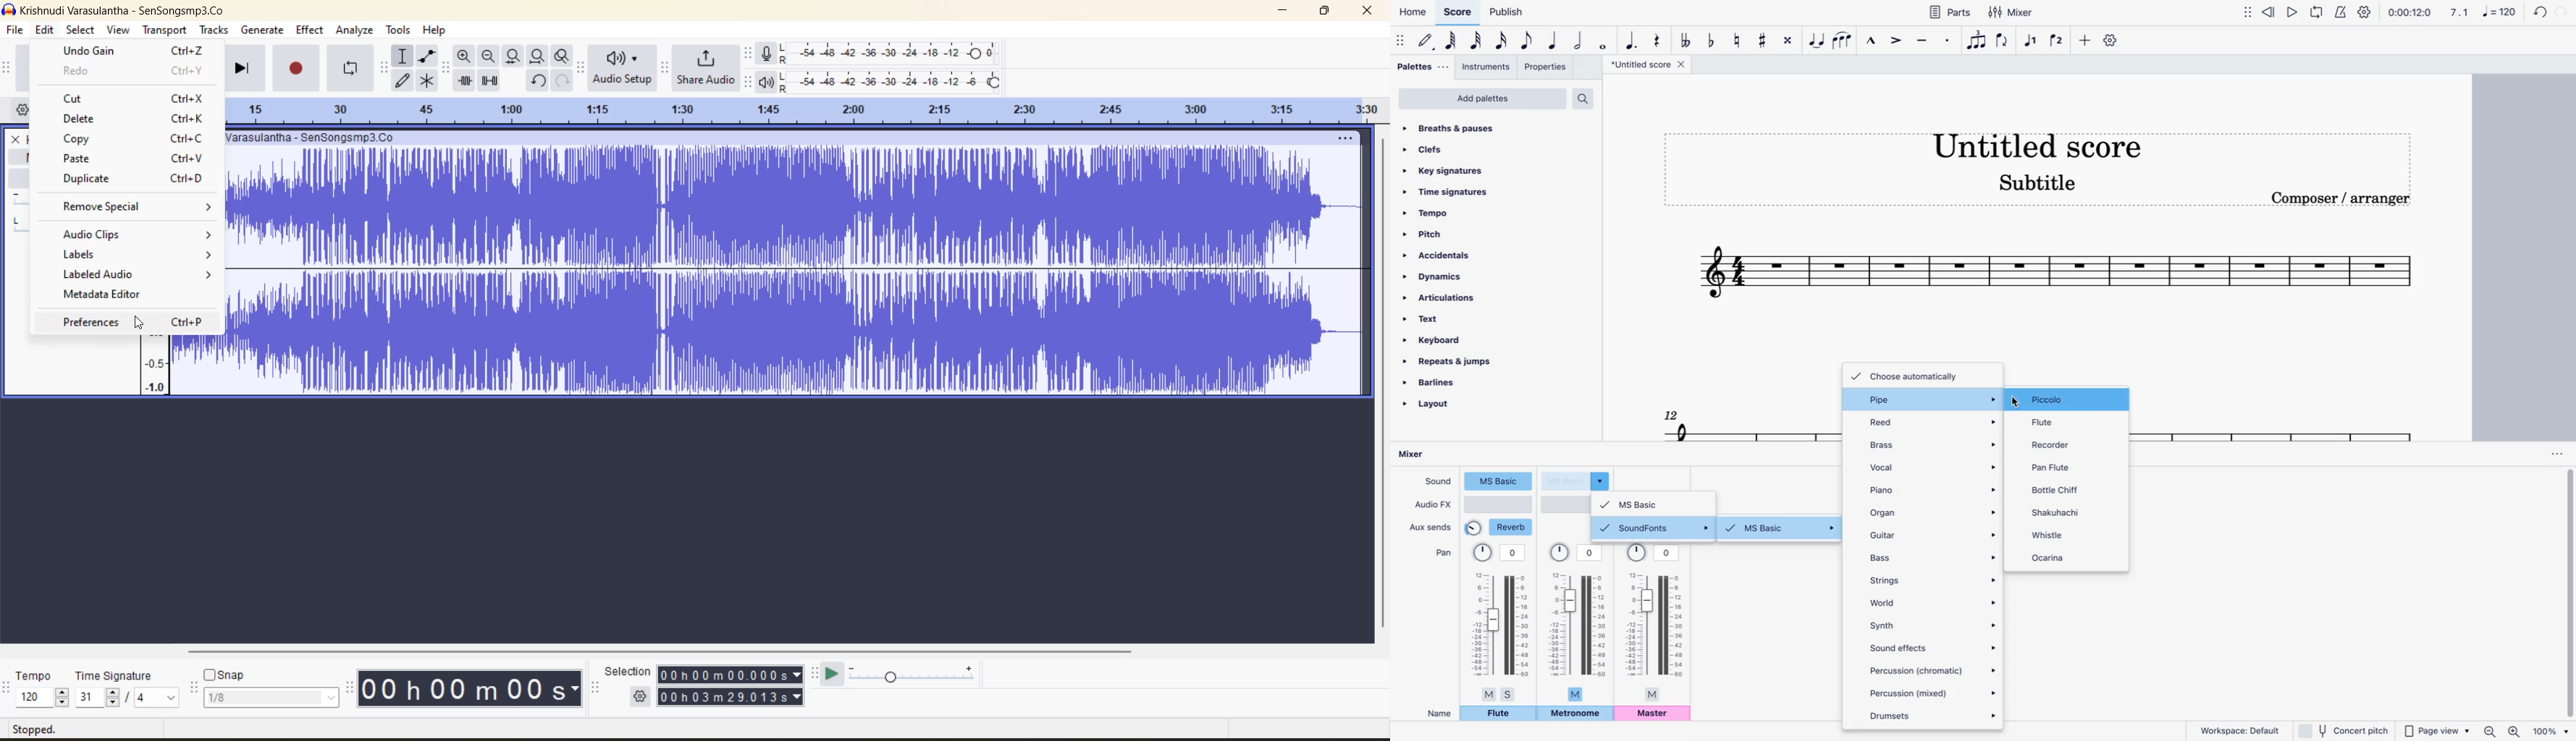 The width and height of the screenshot is (2576, 756). What do you see at coordinates (2410, 13) in the screenshot?
I see `time` at bounding box center [2410, 13].